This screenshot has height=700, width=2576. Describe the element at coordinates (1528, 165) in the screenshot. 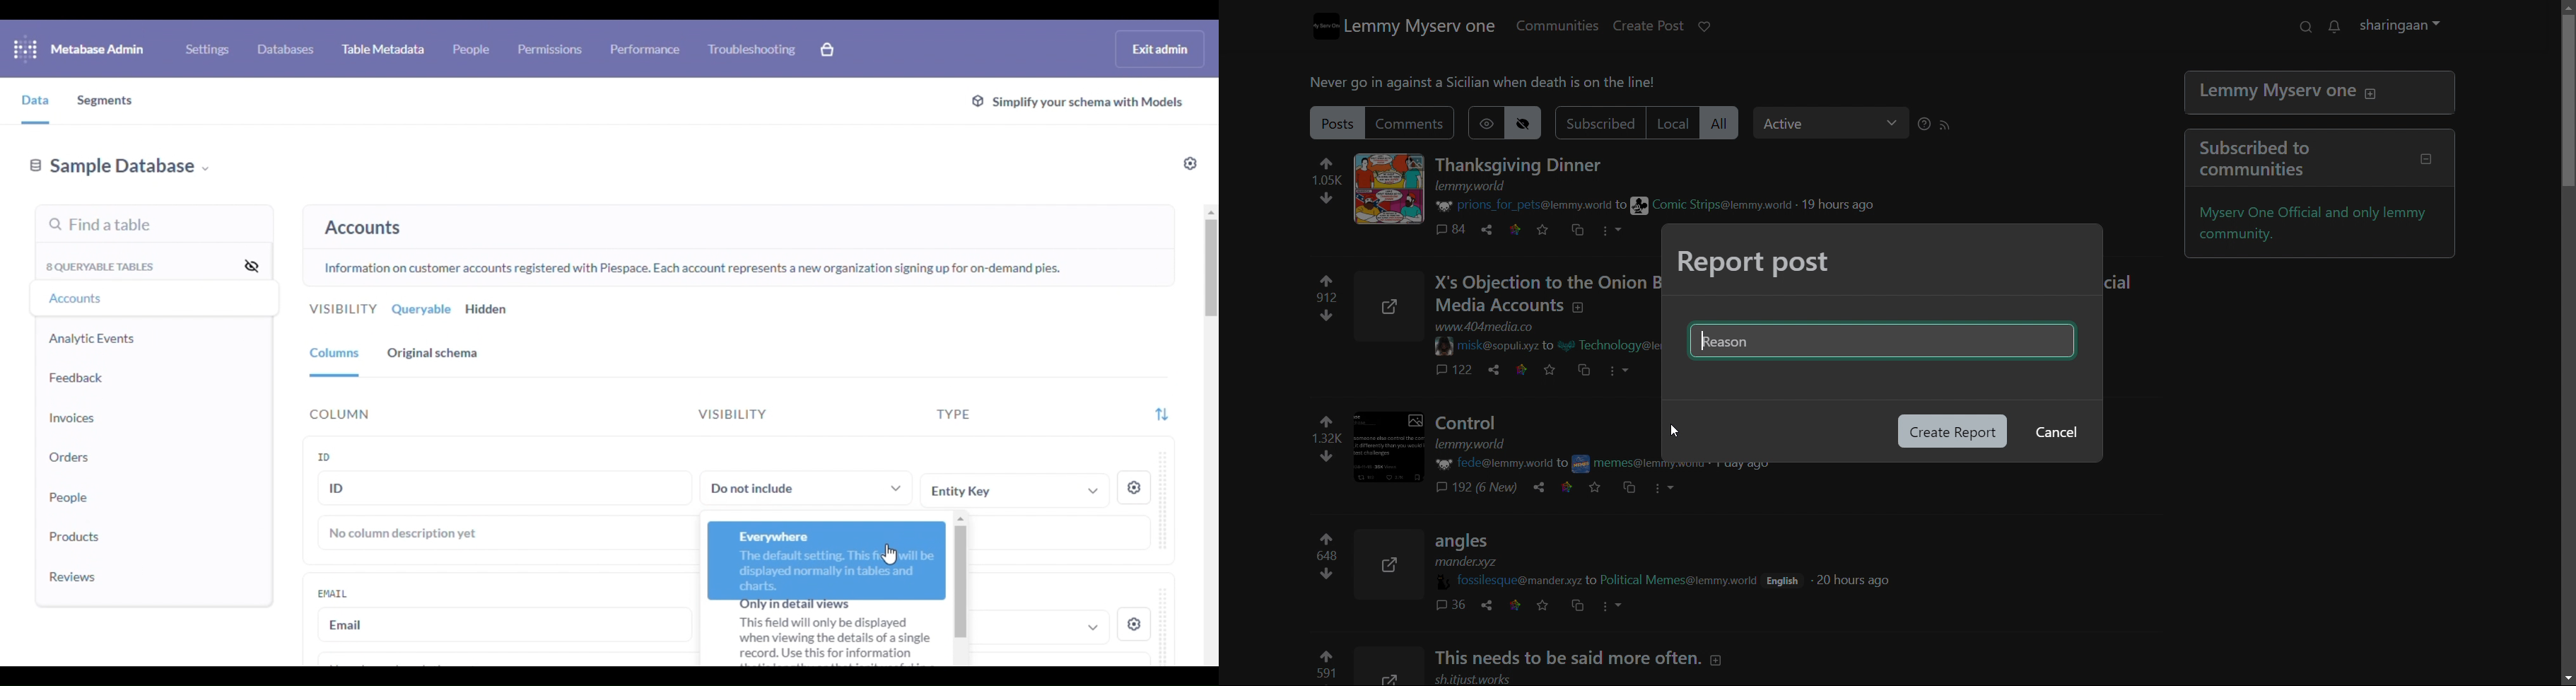

I see `post on "Thanksgiving Dinner"` at that location.